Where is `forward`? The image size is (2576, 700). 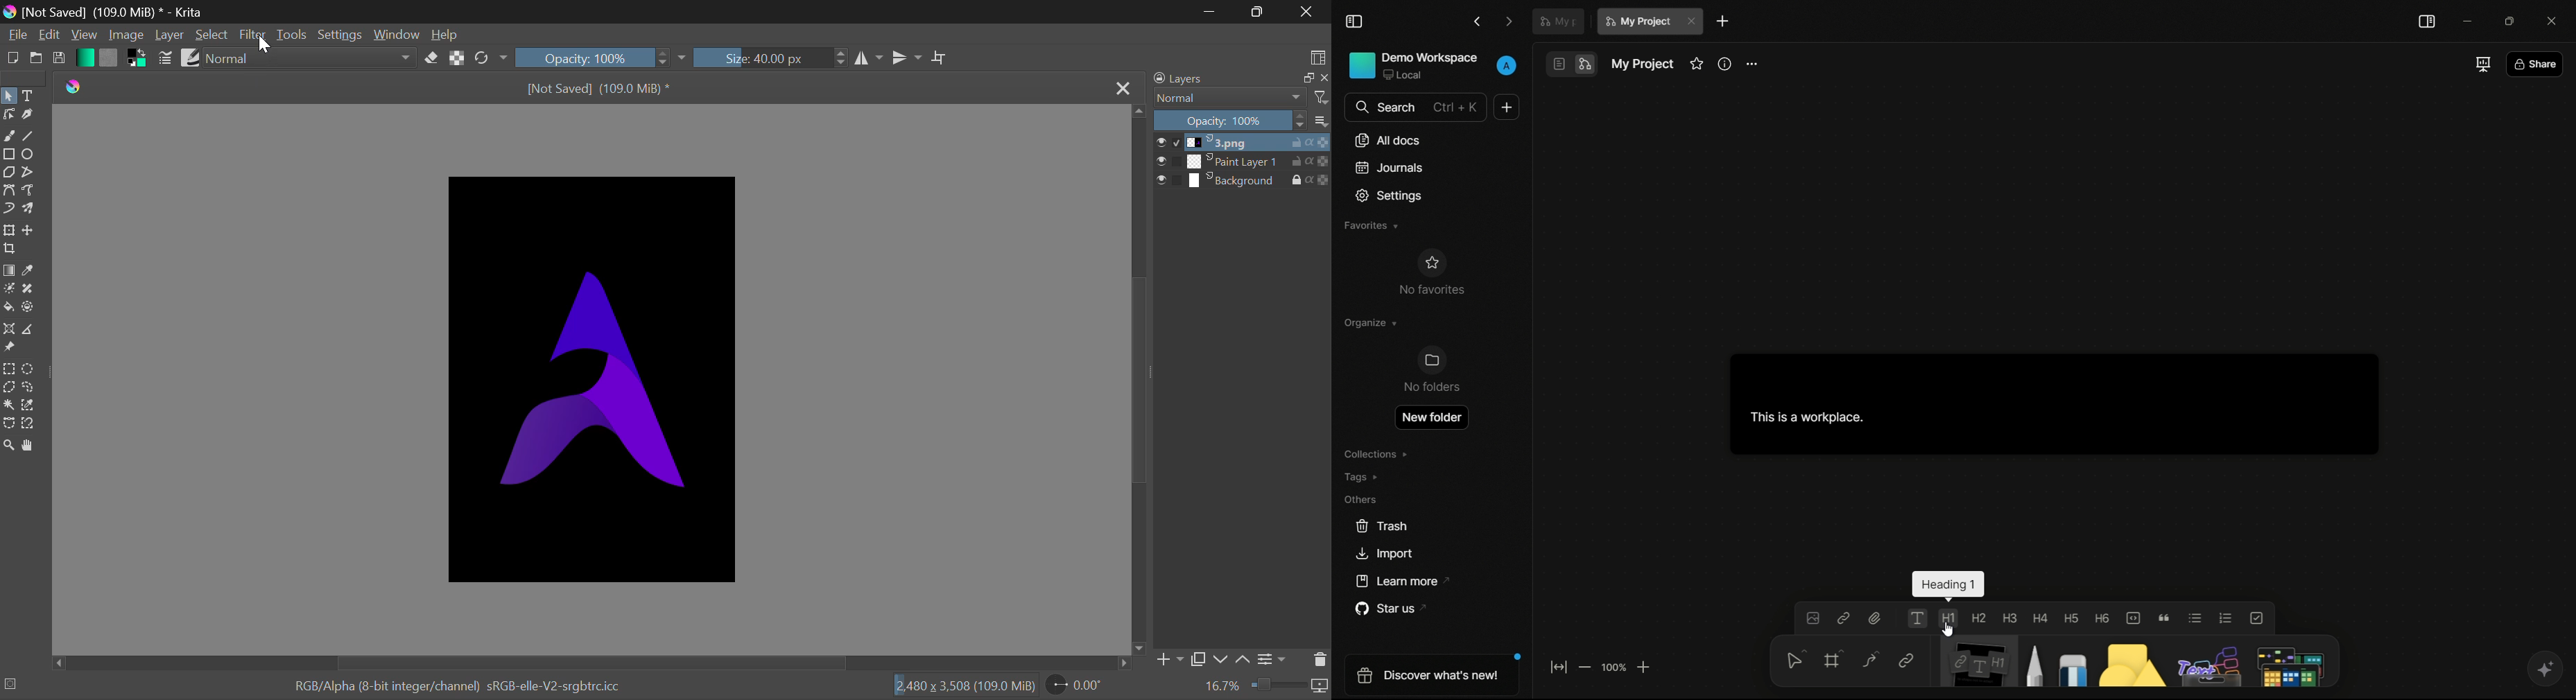 forward is located at coordinates (1510, 21).